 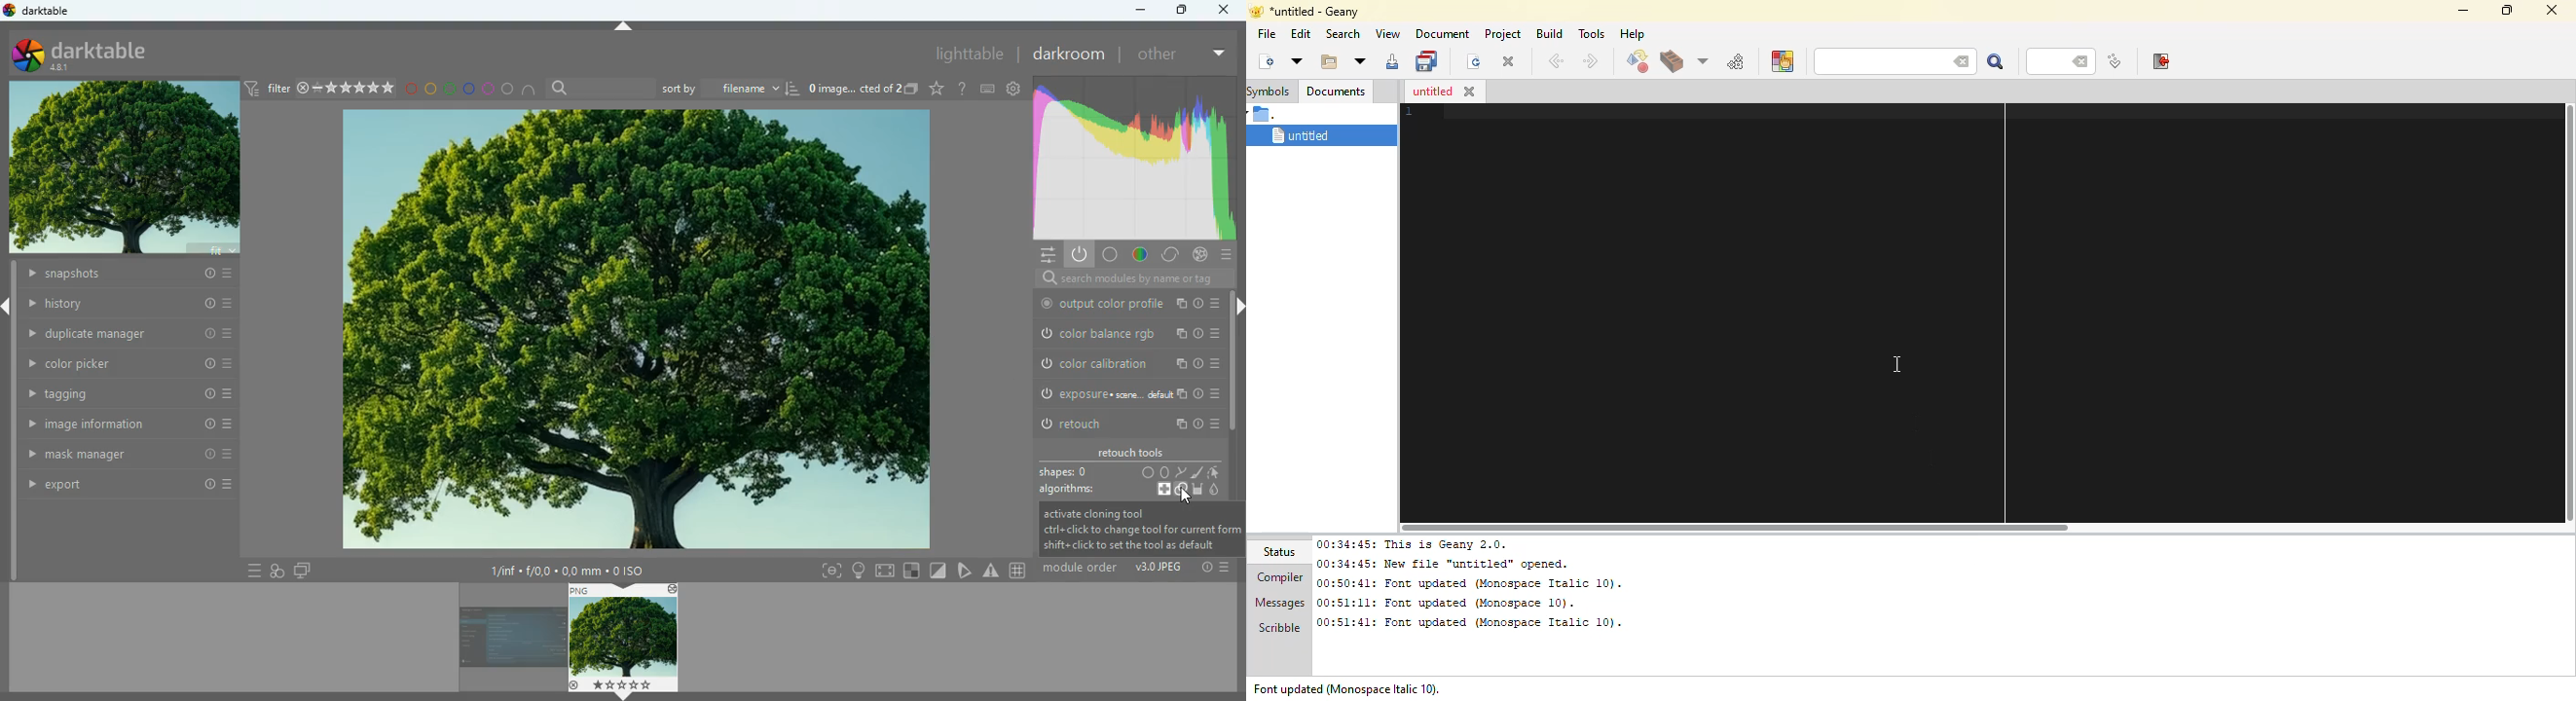 What do you see at coordinates (635, 331) in the screenshot?
I see `image` at bounding box center [635, 331].